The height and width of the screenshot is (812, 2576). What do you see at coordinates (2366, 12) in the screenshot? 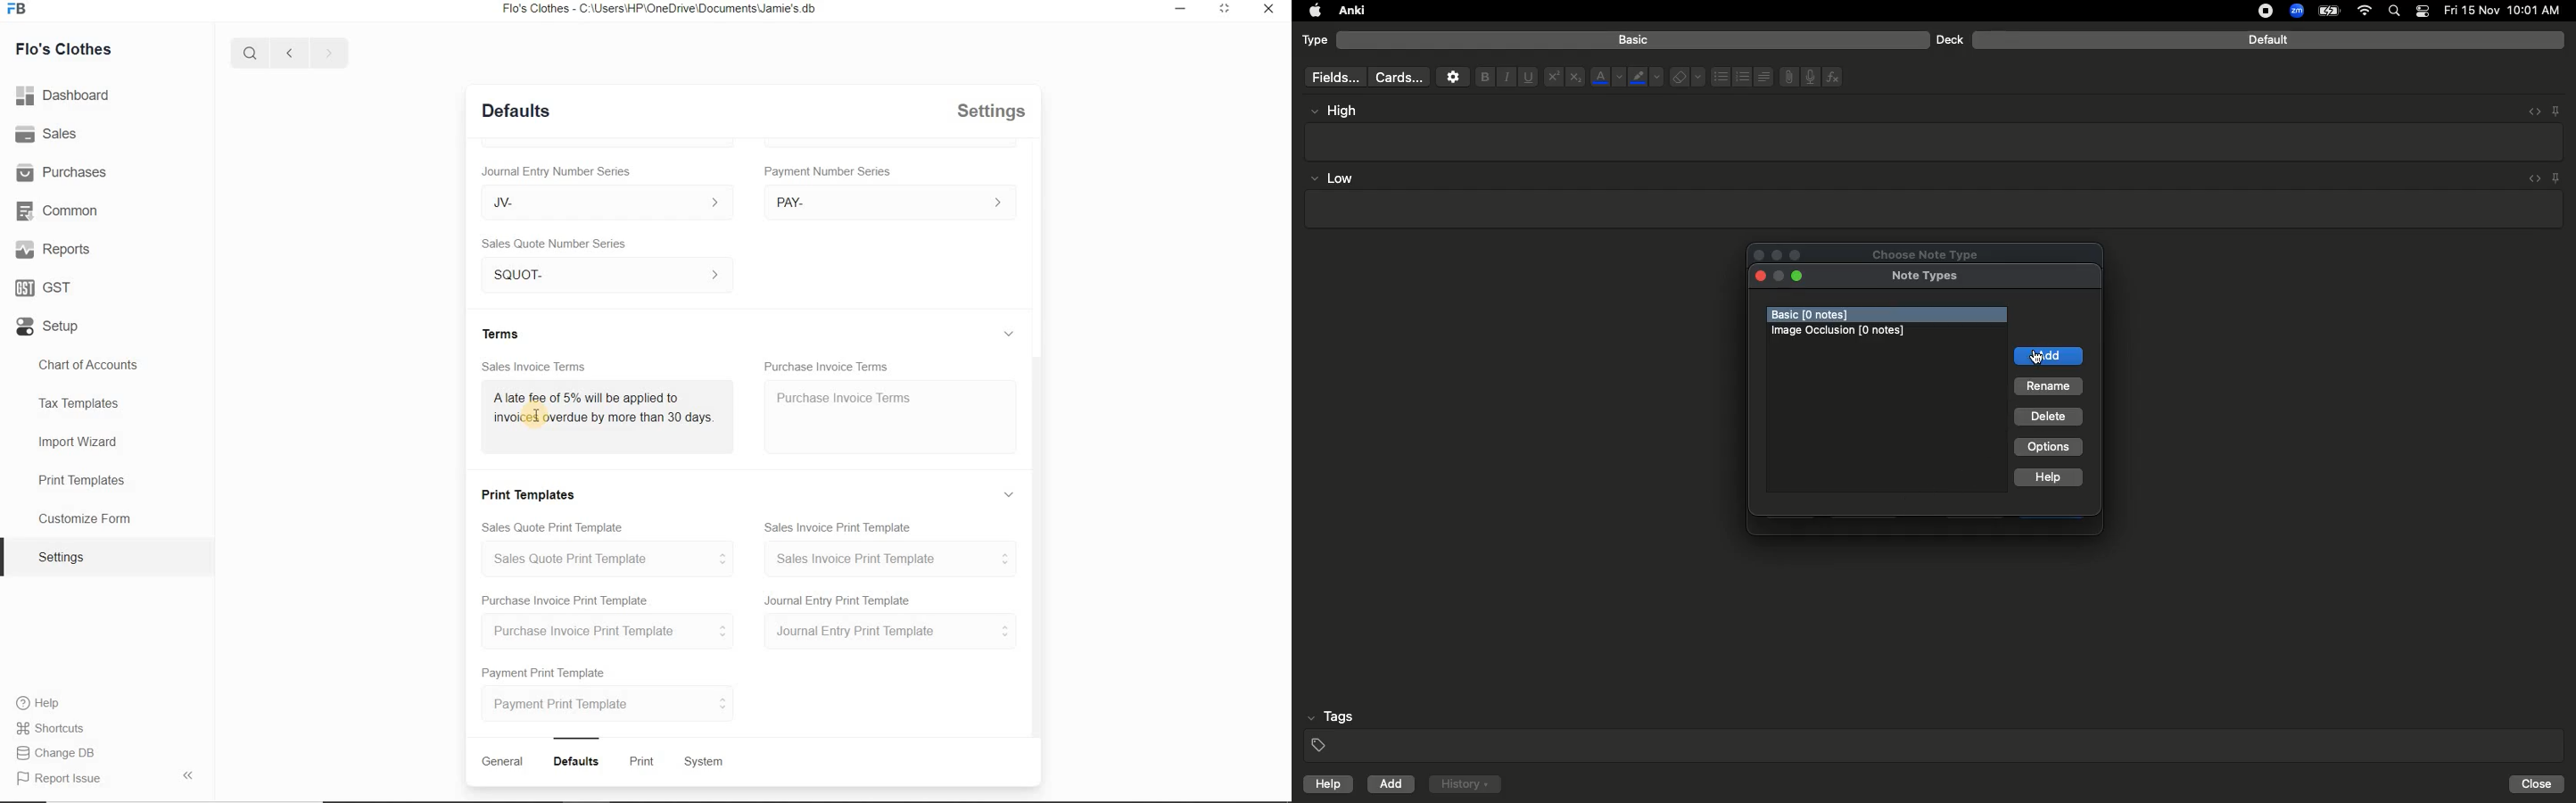
I see `Internet` at bounding box center [2366, 12].